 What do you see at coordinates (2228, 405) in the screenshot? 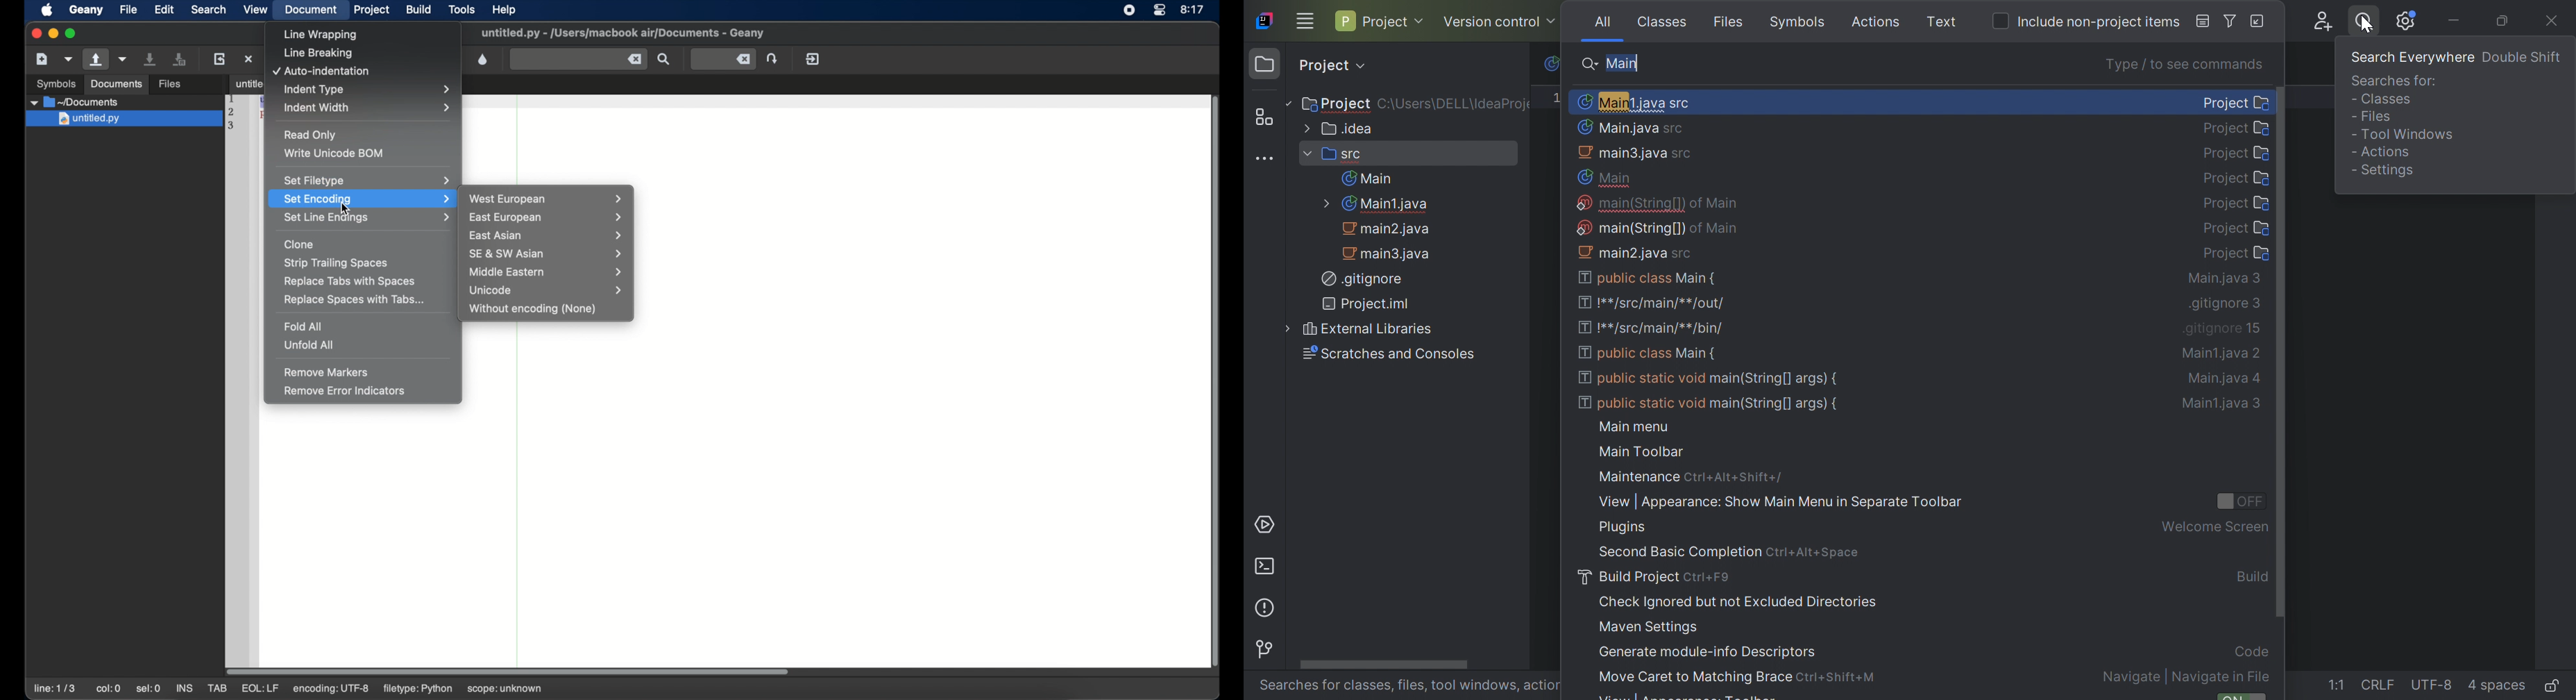
I see `Min.java3` at bounding box center [2228, 405].